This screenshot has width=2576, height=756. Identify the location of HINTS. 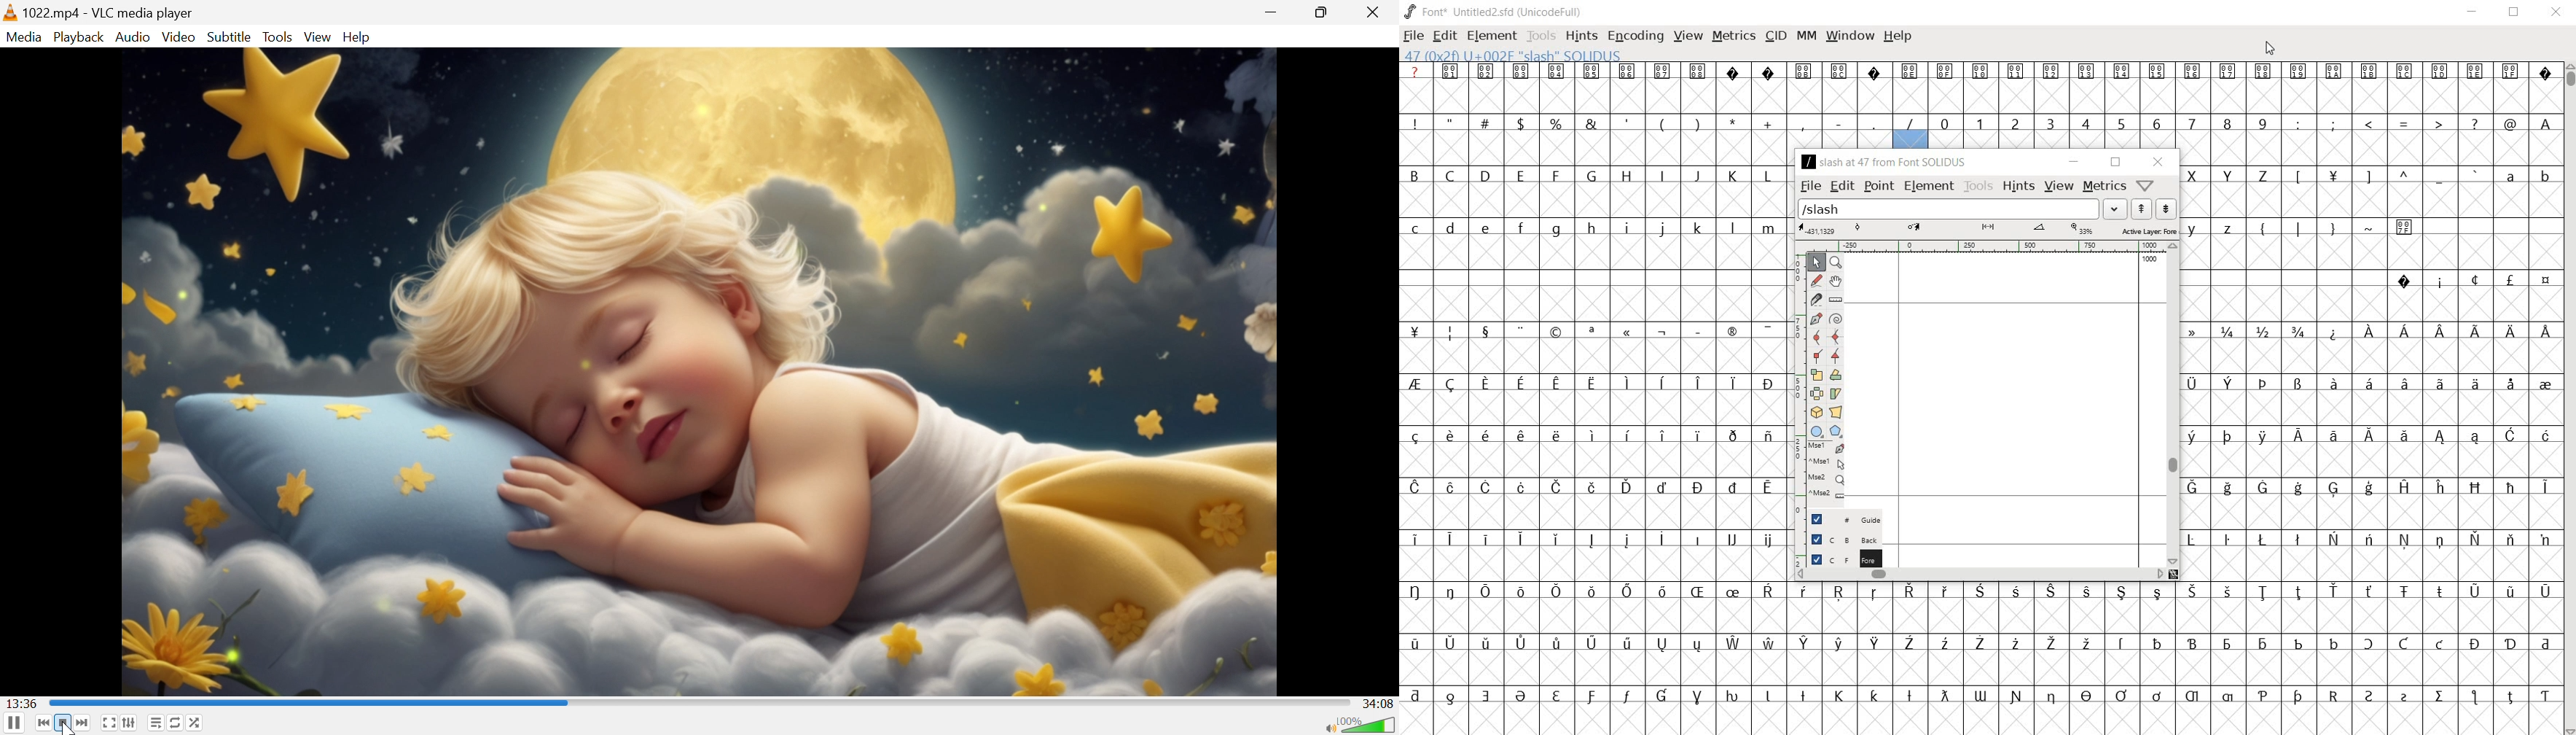
(1582, 37).